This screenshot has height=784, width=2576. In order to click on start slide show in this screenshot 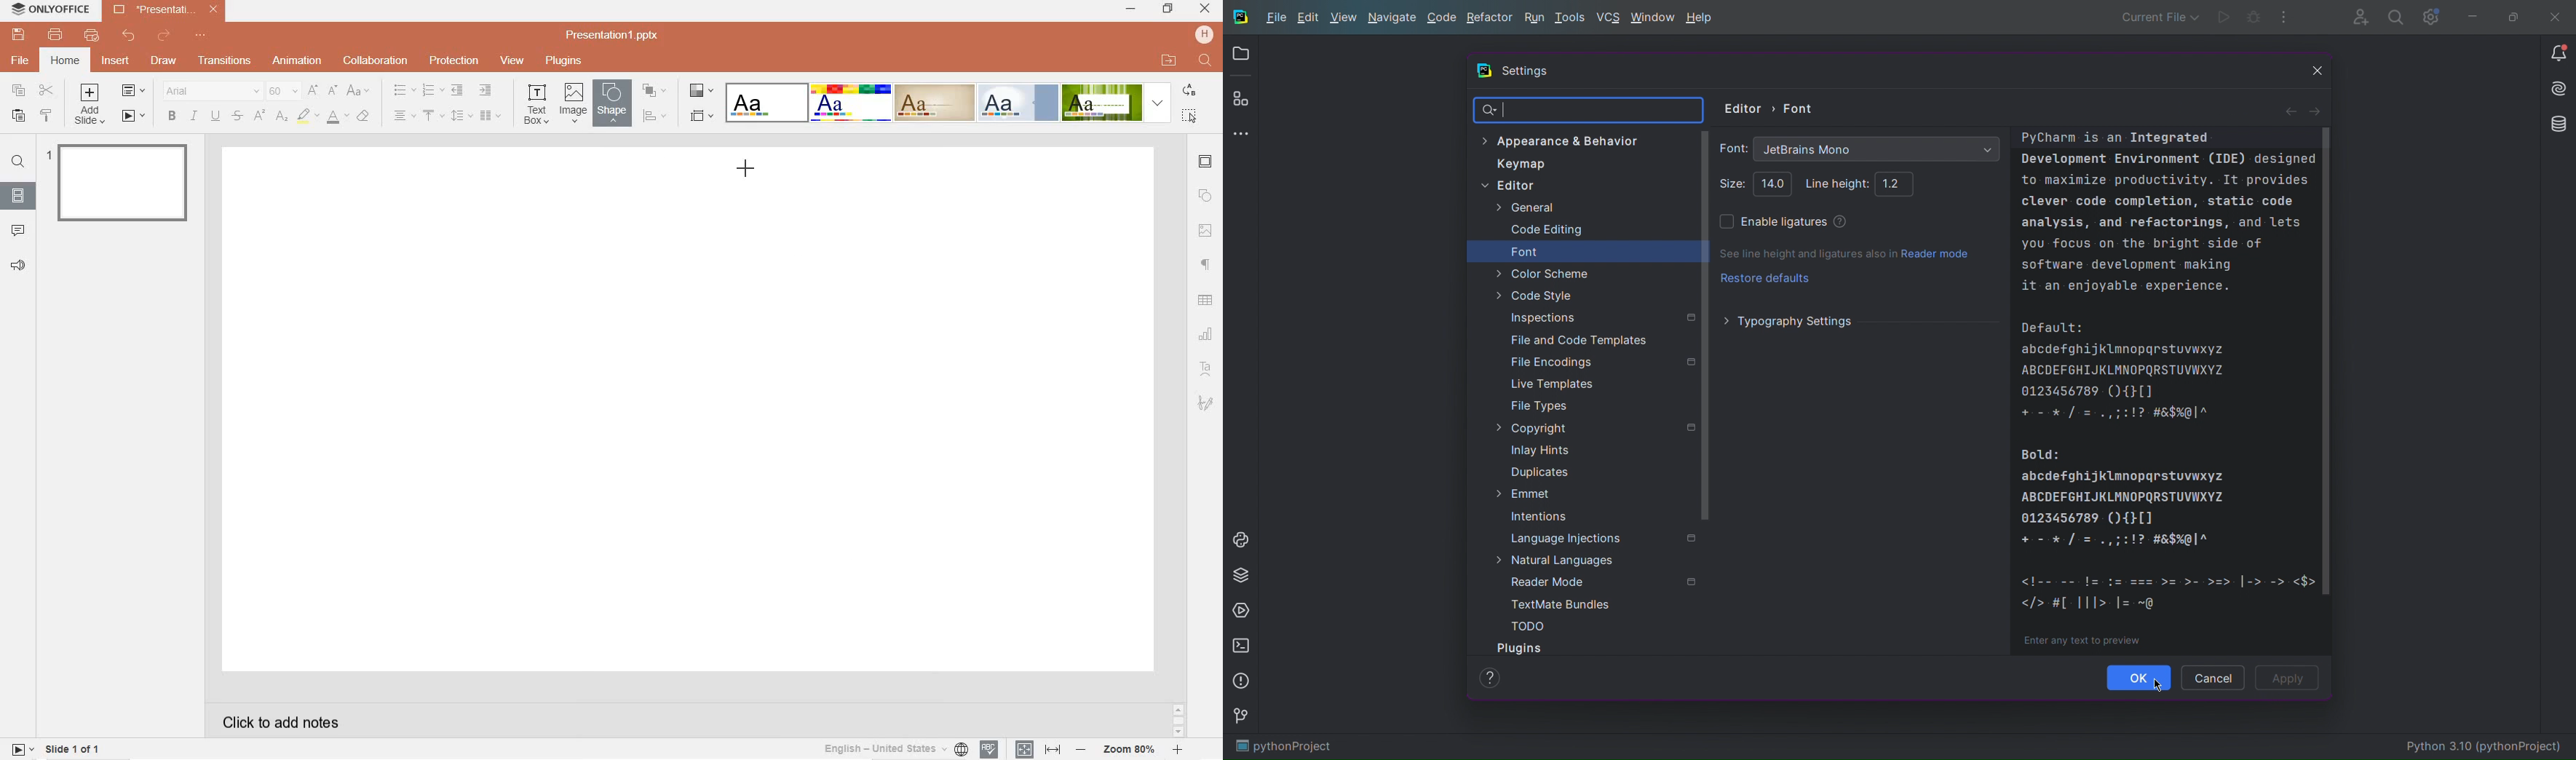, I will do `click(134, 116)`.